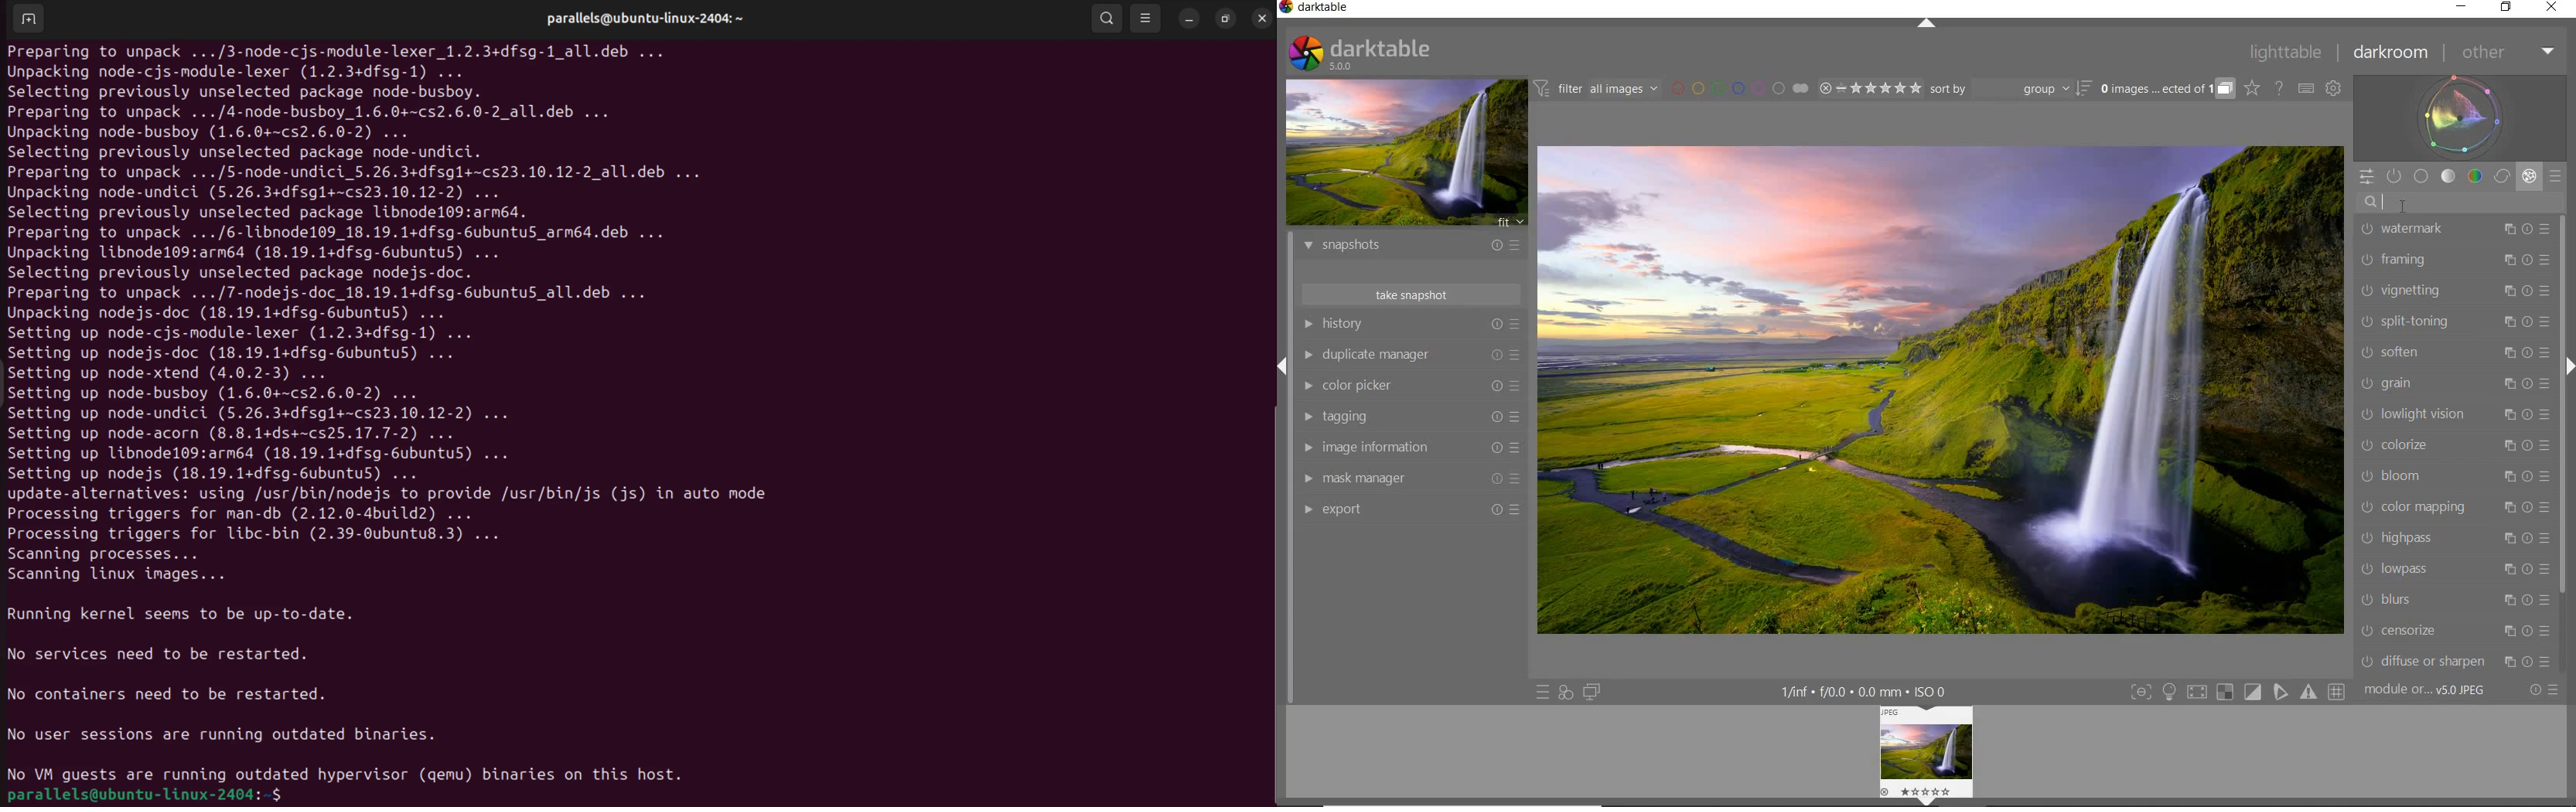 This screenshot has height=812, width=2576. Describe the element at coordinates (2461, 117) in the screenshot. I see `waveform` at that location.